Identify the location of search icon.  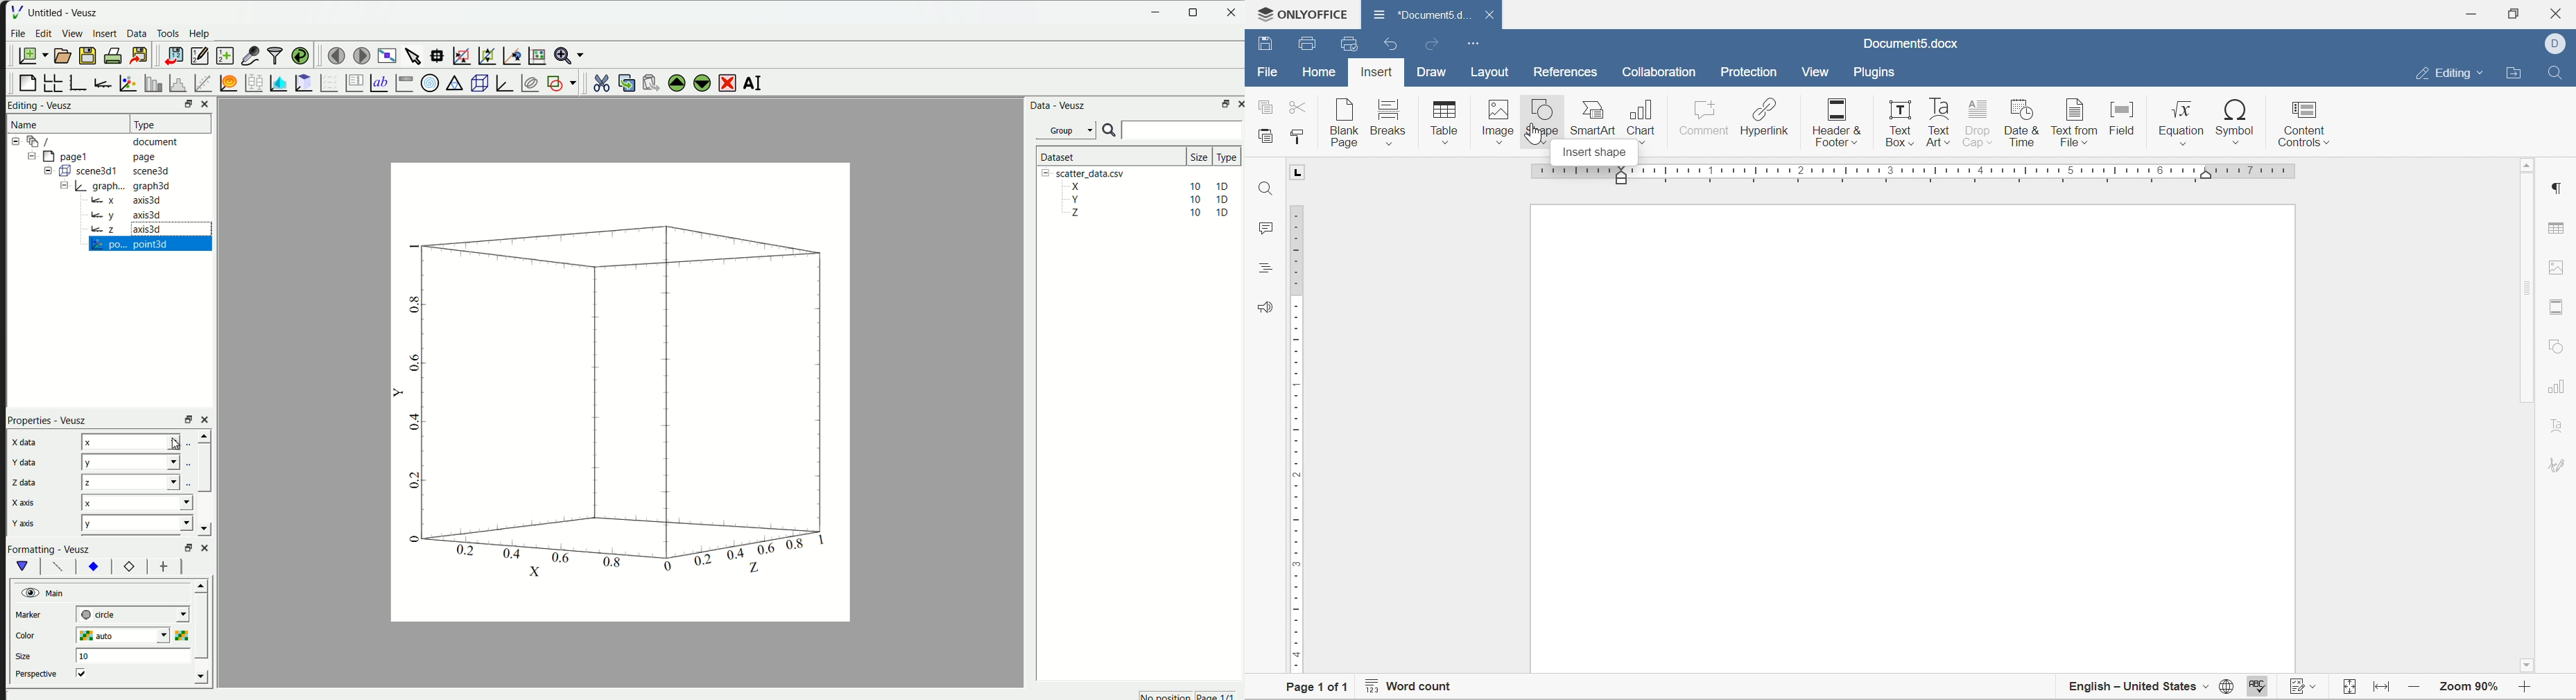
(1110, 130).